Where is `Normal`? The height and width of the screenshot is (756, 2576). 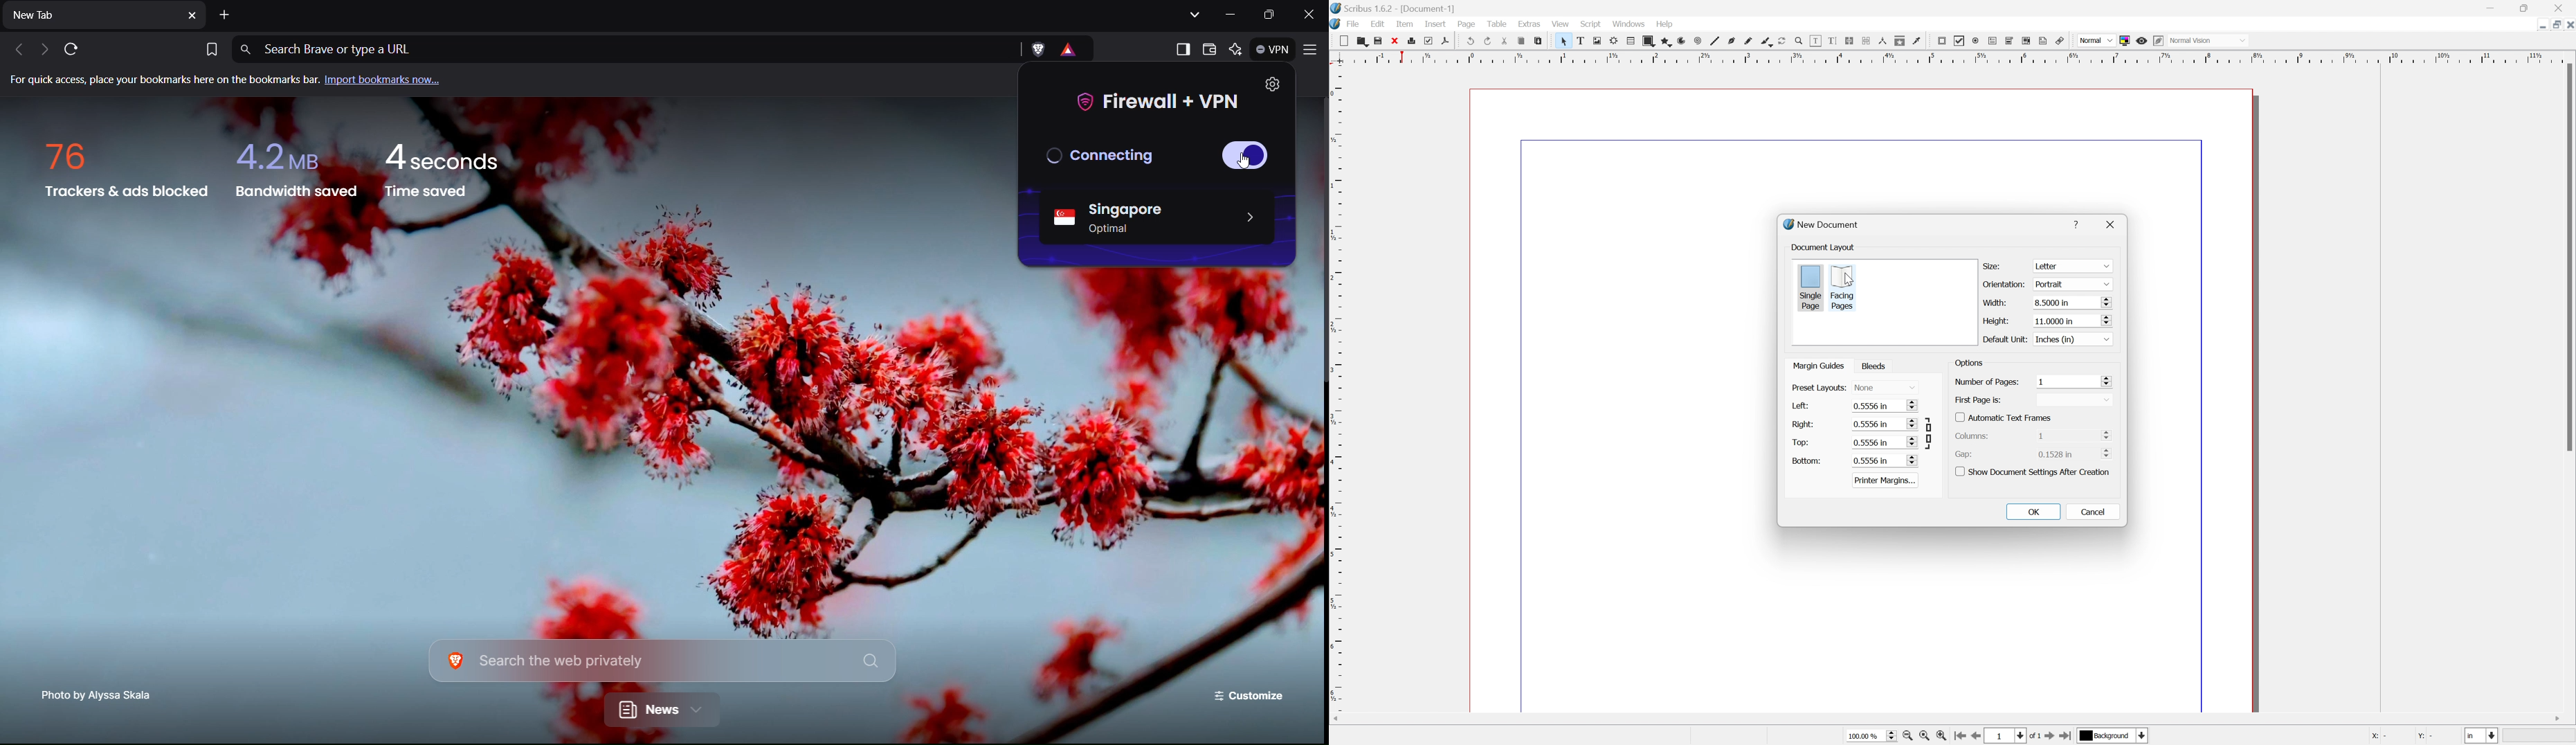 Normal is located at coordinates (2094, 40).